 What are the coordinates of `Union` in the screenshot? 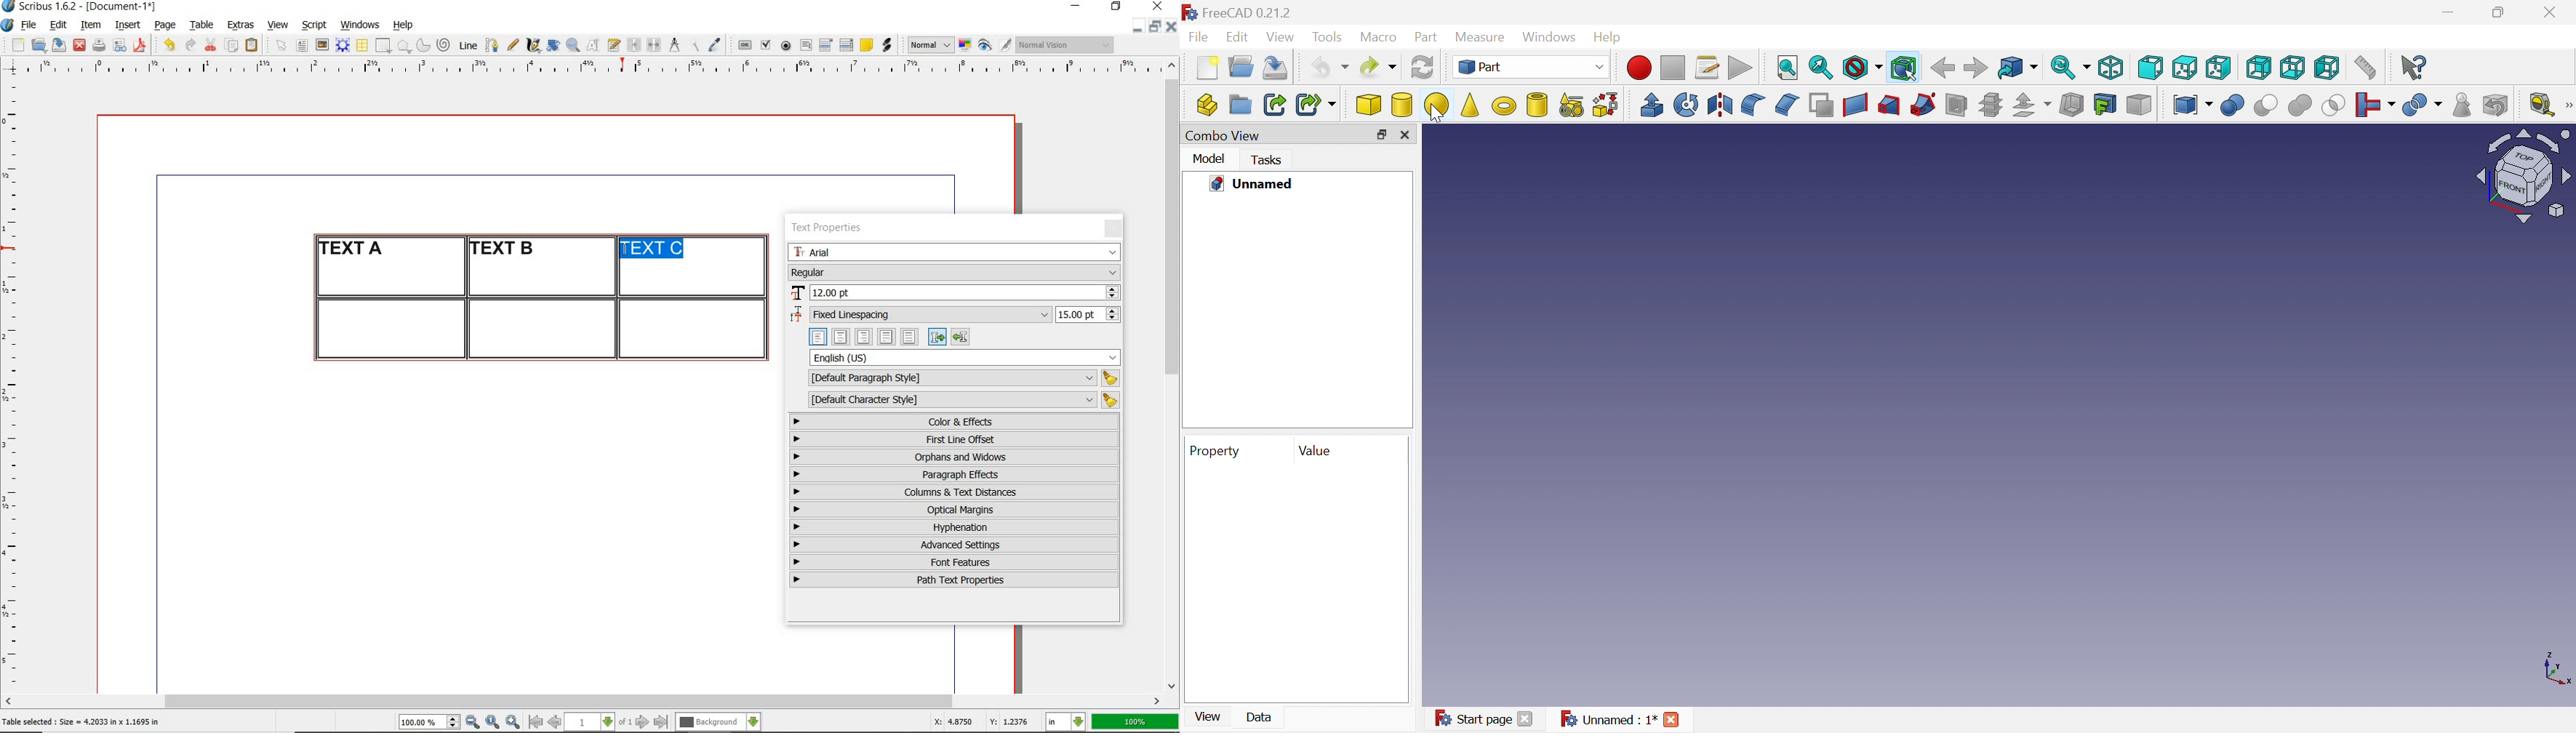 It's located at (2303, 105).